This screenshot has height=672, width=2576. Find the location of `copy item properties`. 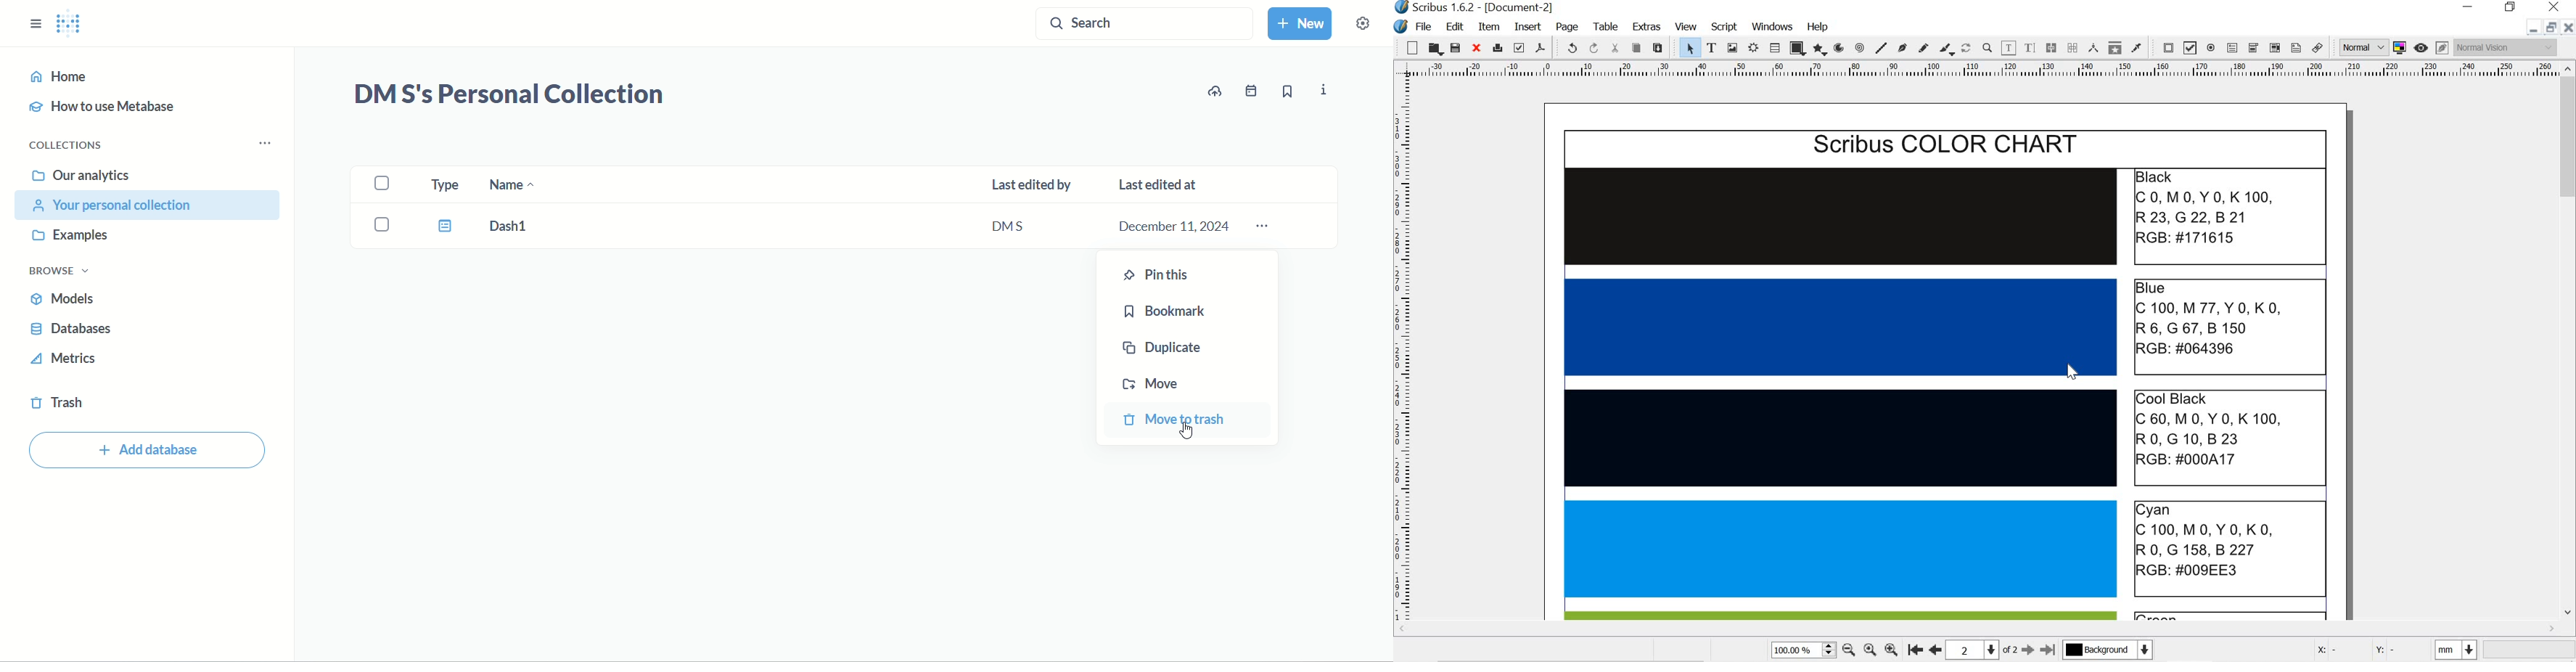

copy item properties is located at coordinates (2115, 49).